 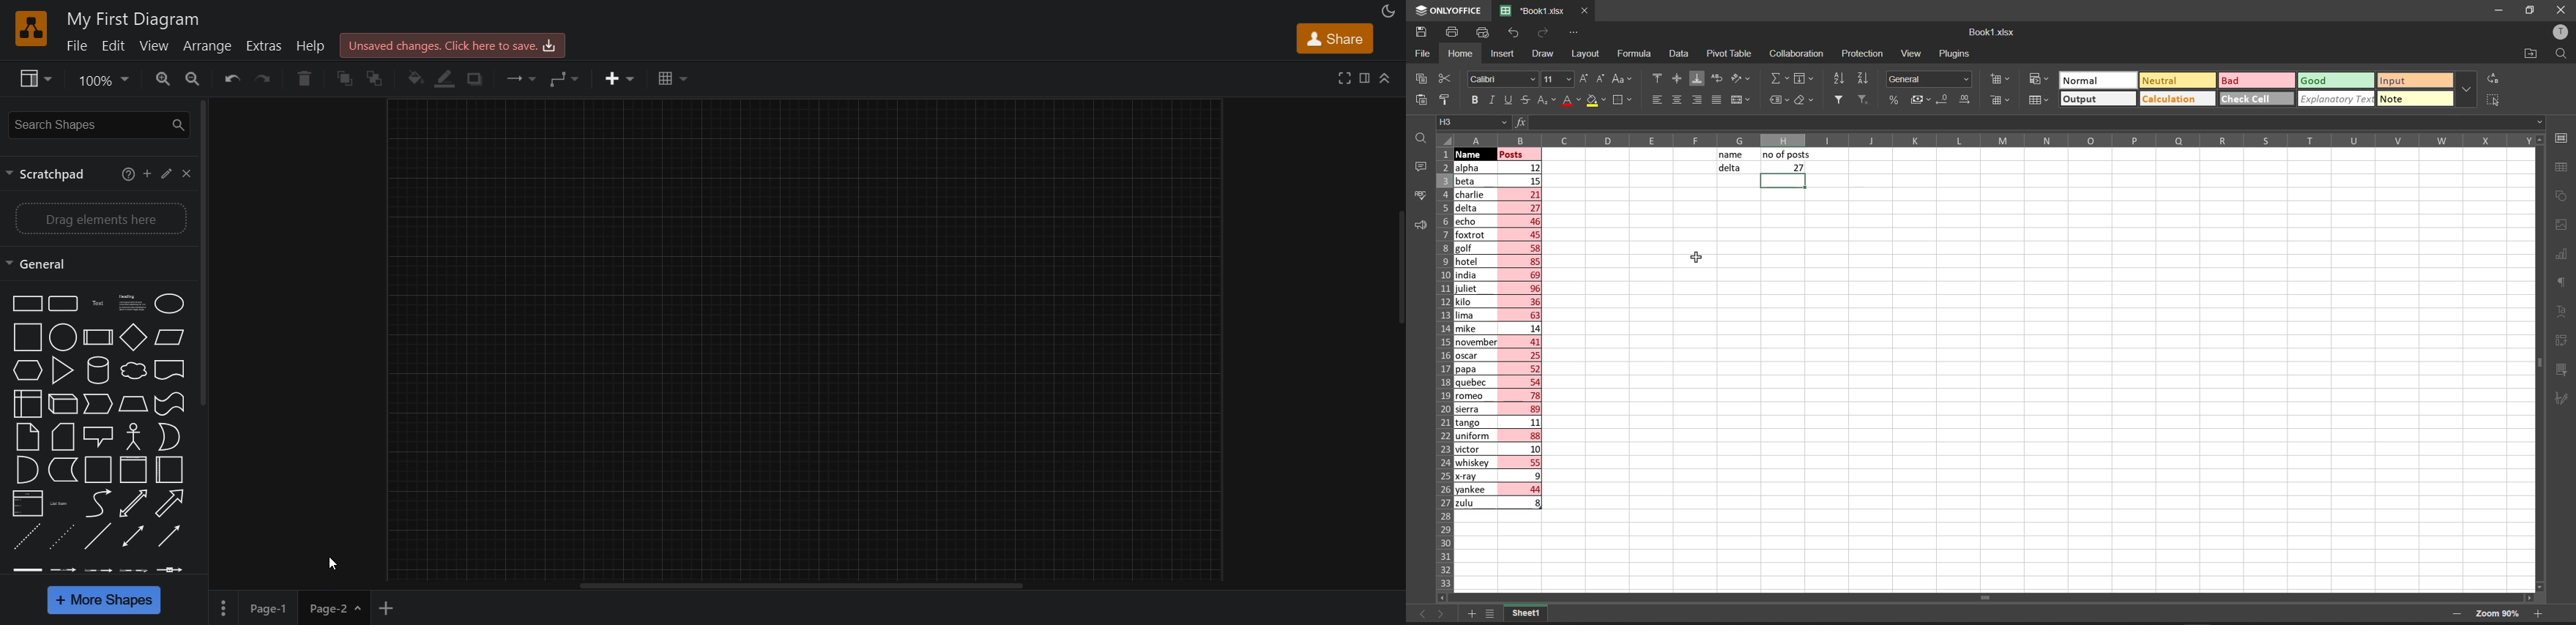 I want to click on paragraph settings, so click(x=2564, y=283).